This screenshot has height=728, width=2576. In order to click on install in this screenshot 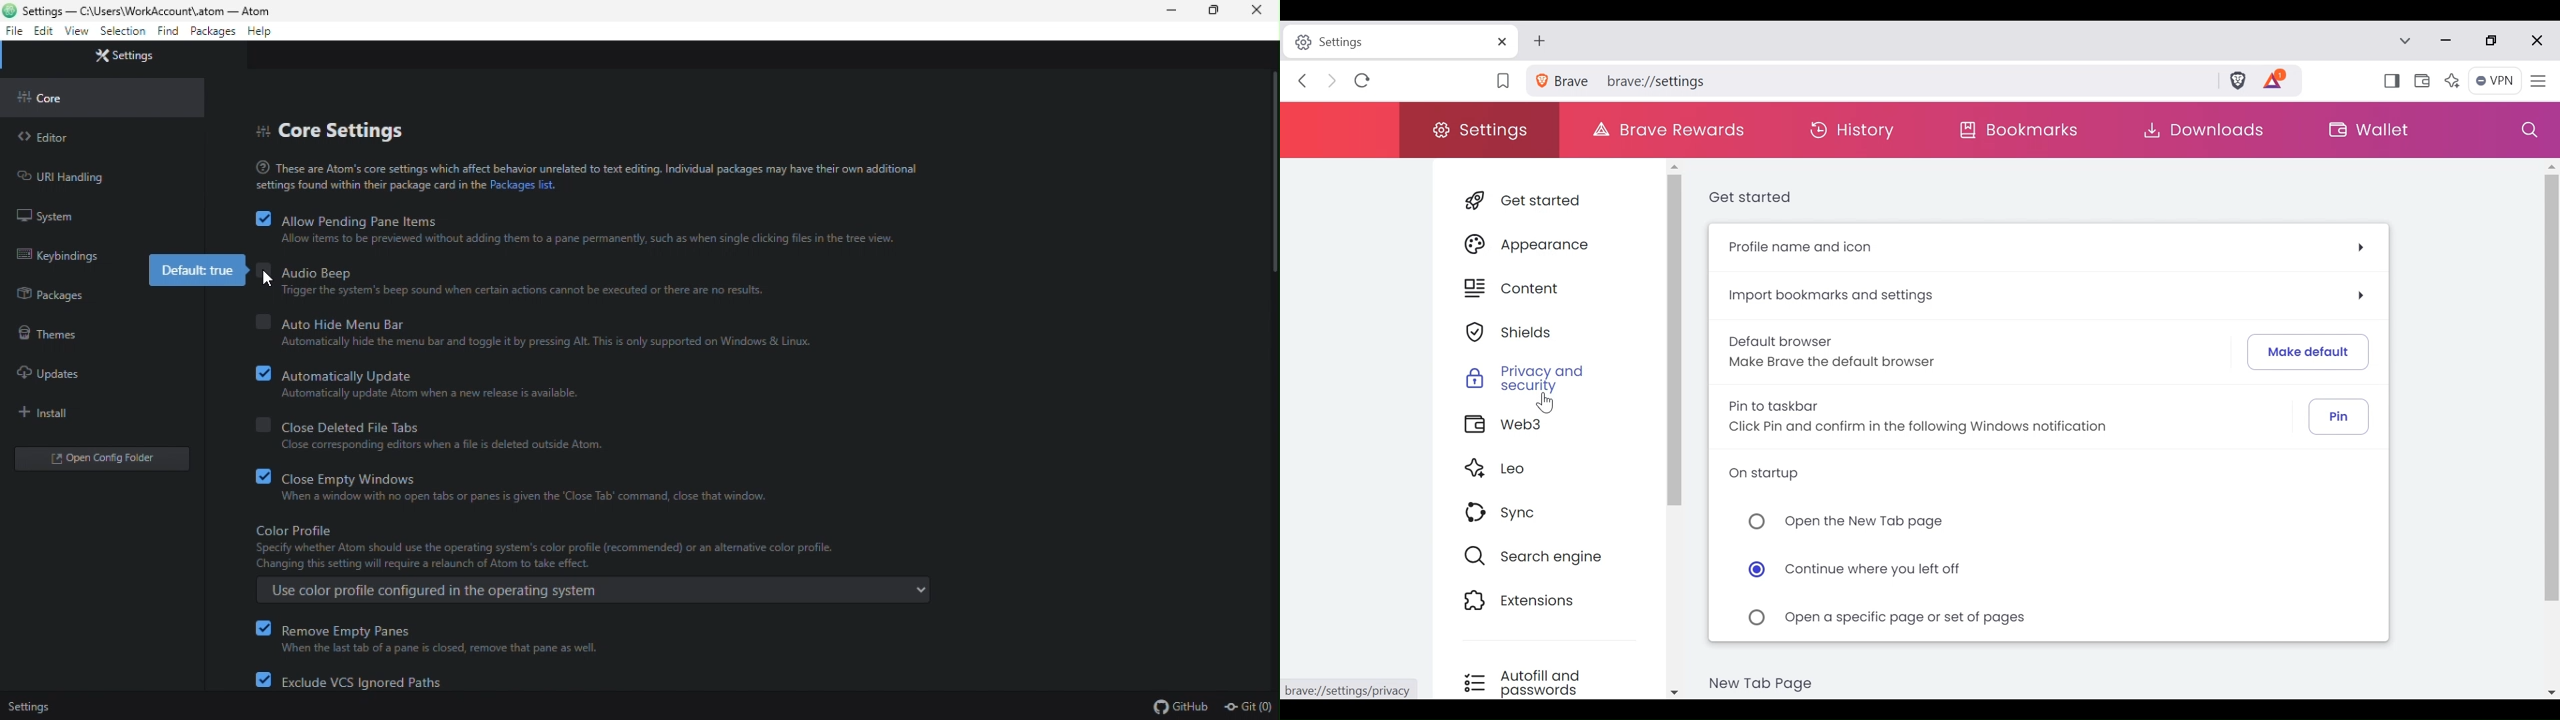, I will do `click(47, 415)`.